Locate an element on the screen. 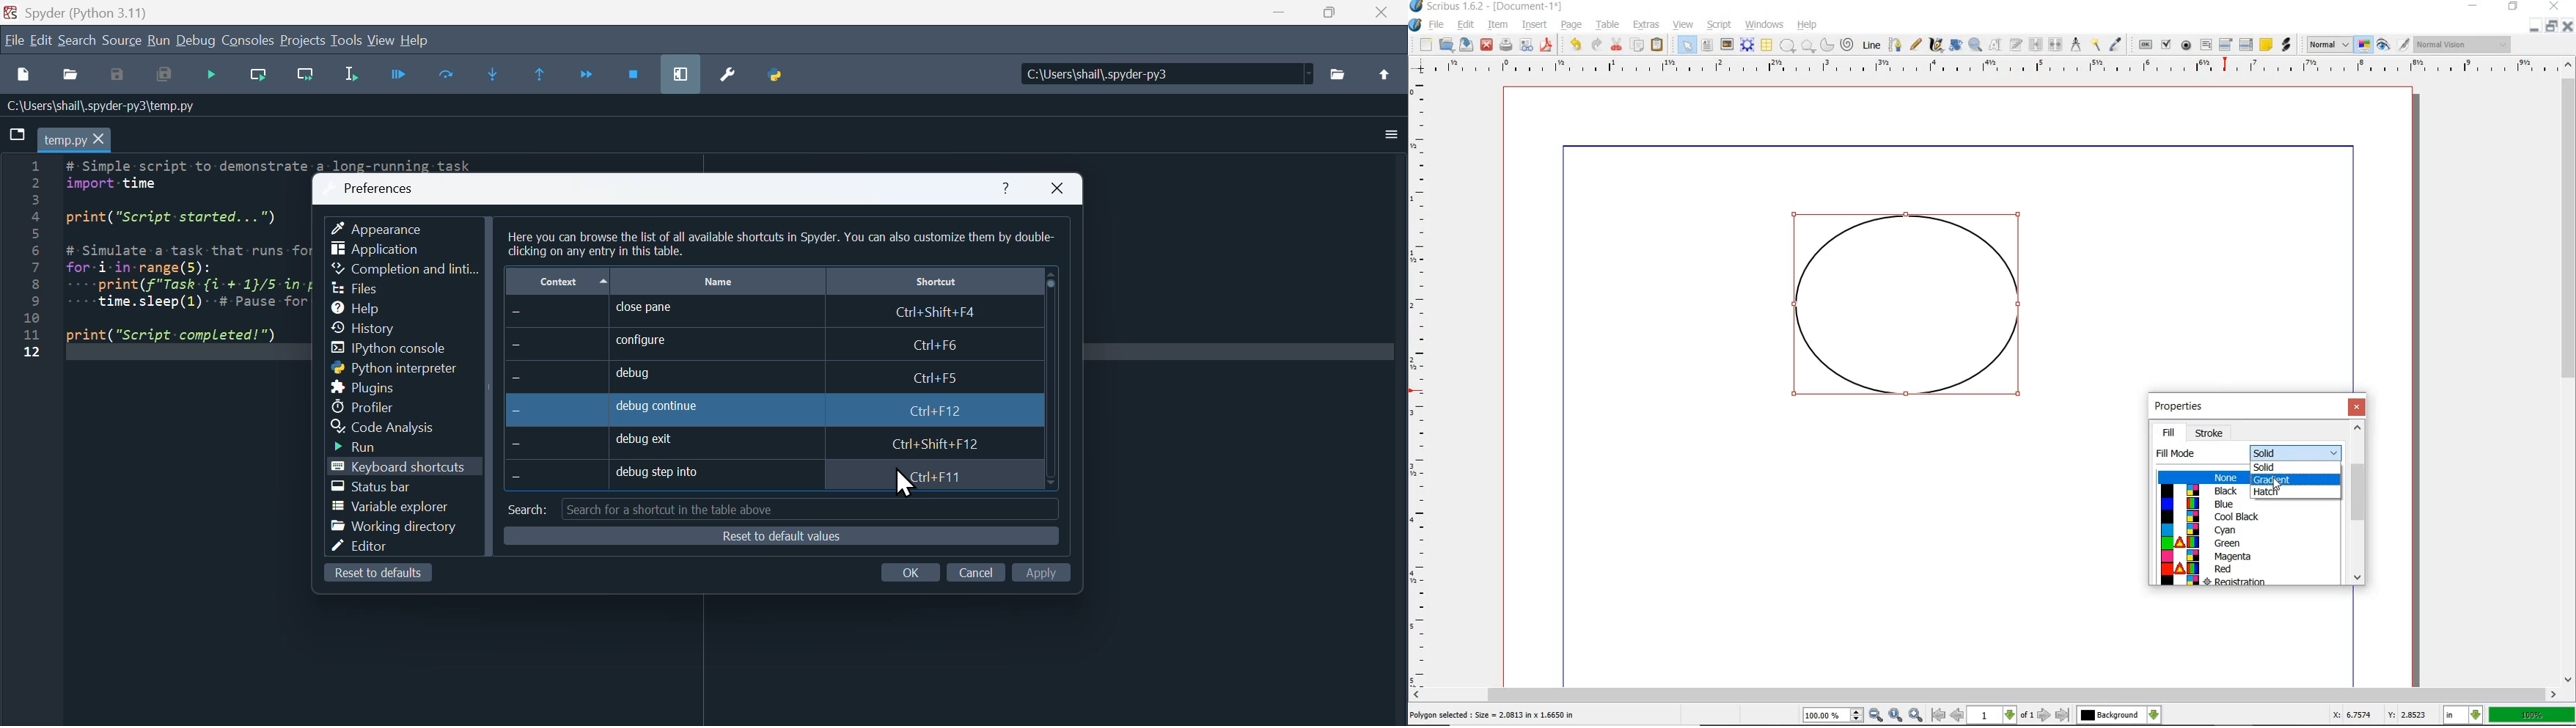  Application is located at coordinates (377, 250).